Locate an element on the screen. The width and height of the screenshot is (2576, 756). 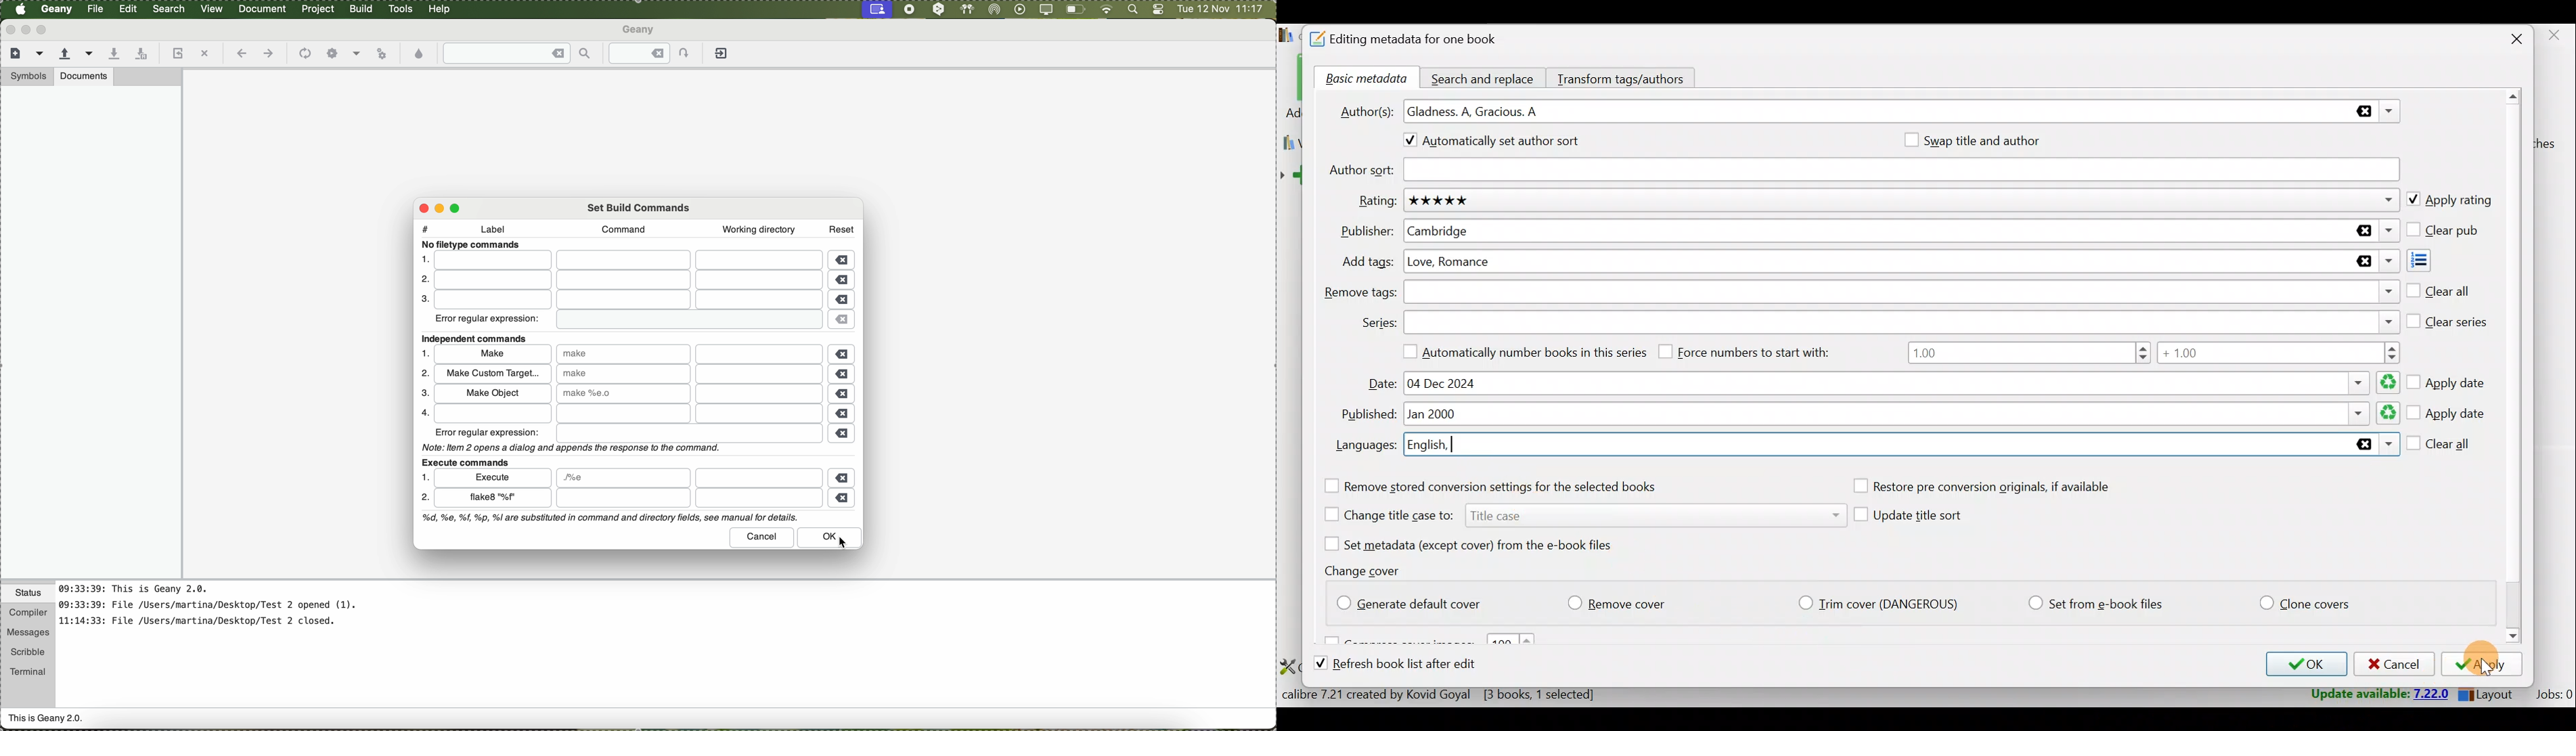
Add tags is located at coordinates (1899, 262).